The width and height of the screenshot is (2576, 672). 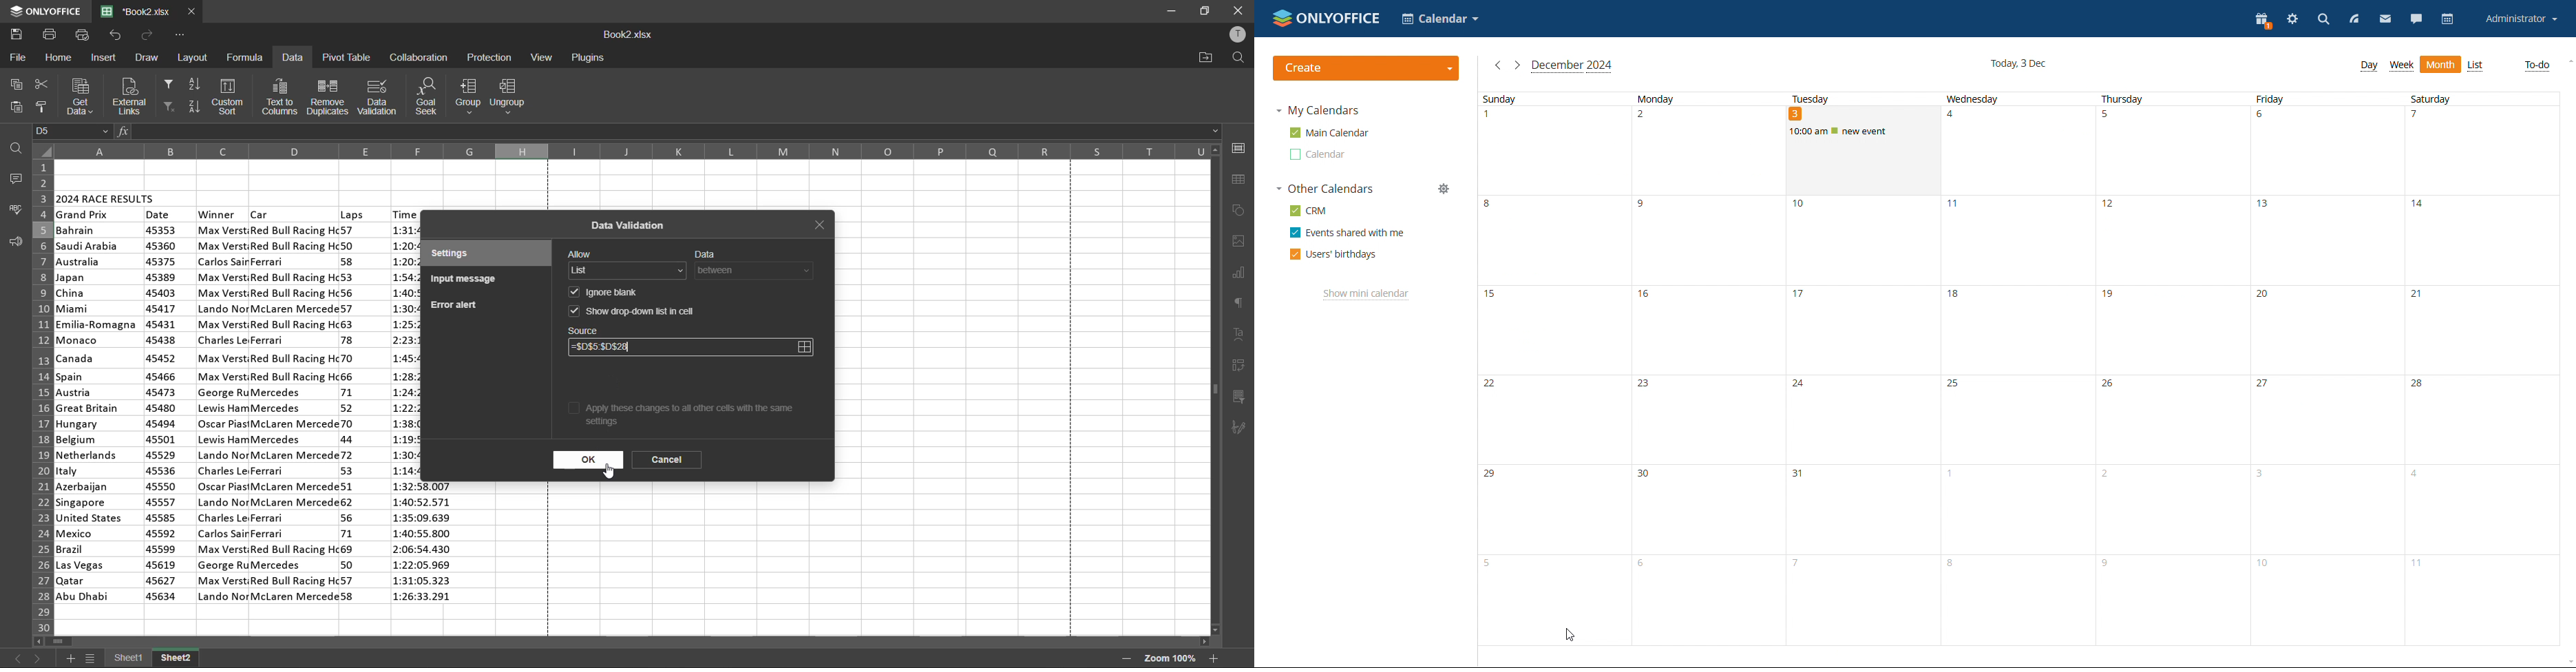 What do you see at coordinates (472, 254) in the screenshot?
I see `settings` at bounding box center [472, 254].